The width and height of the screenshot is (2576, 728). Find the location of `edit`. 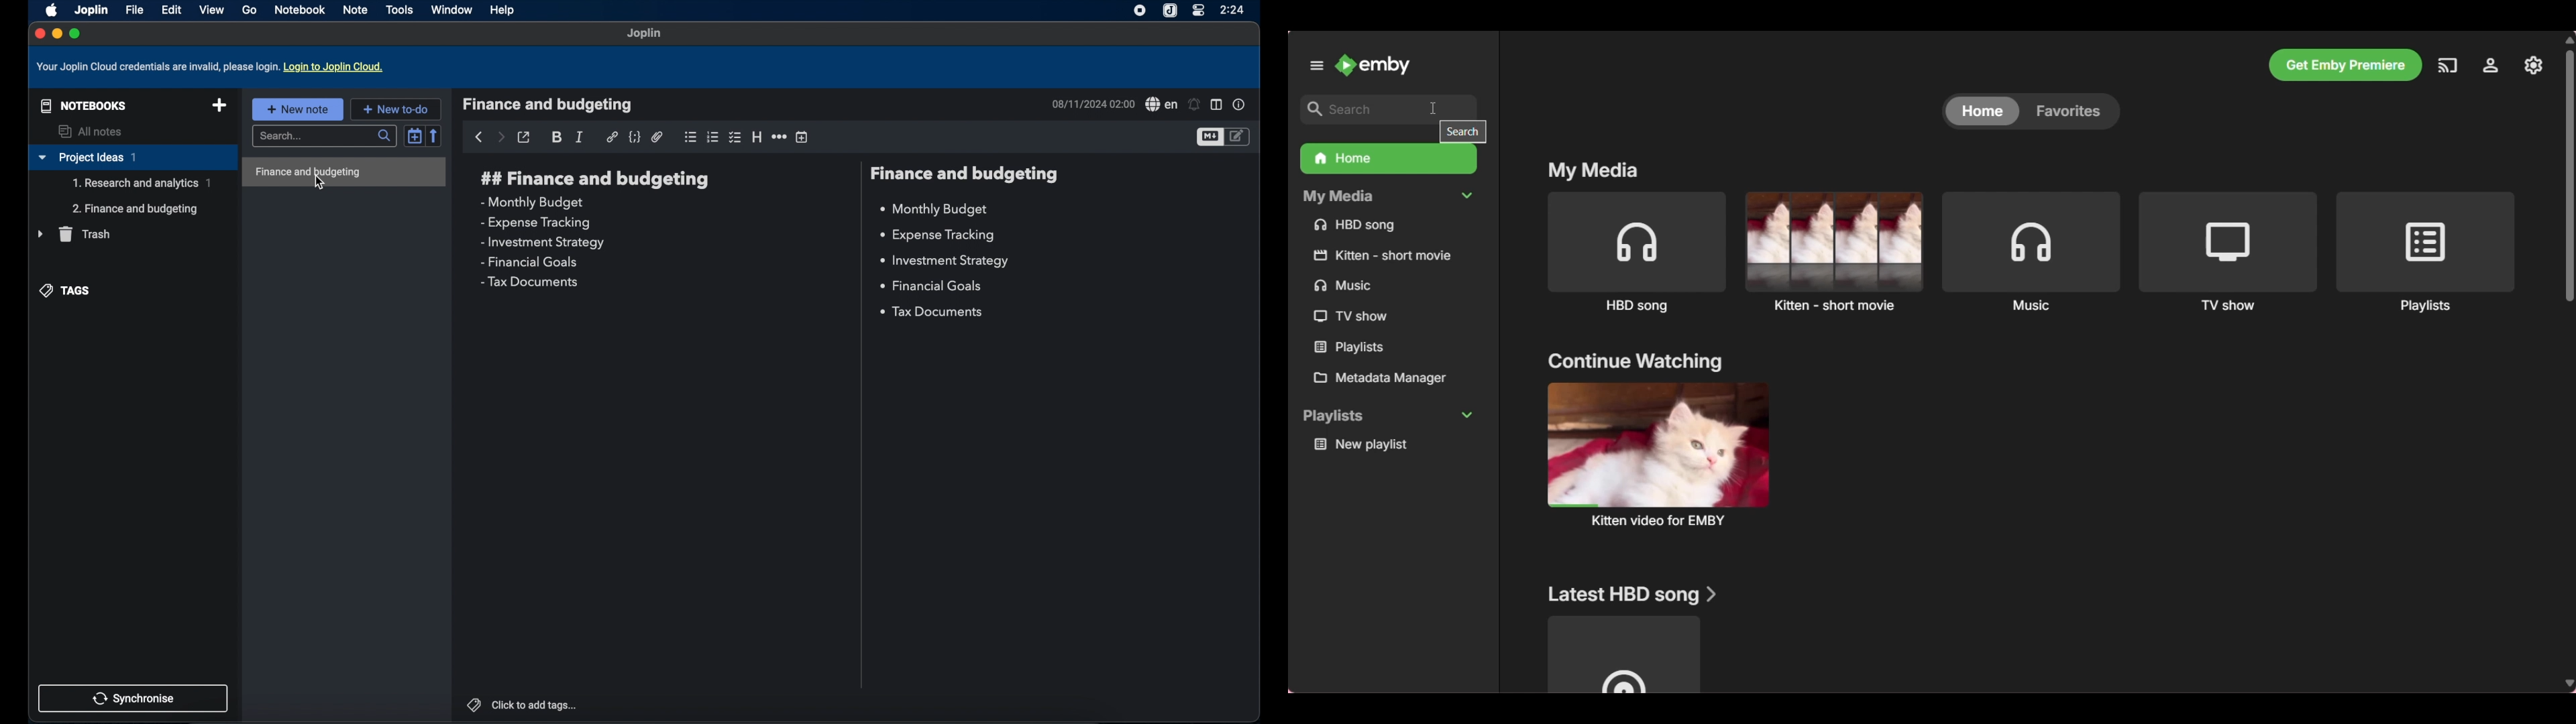

edit is located at coordinates (171, 9).